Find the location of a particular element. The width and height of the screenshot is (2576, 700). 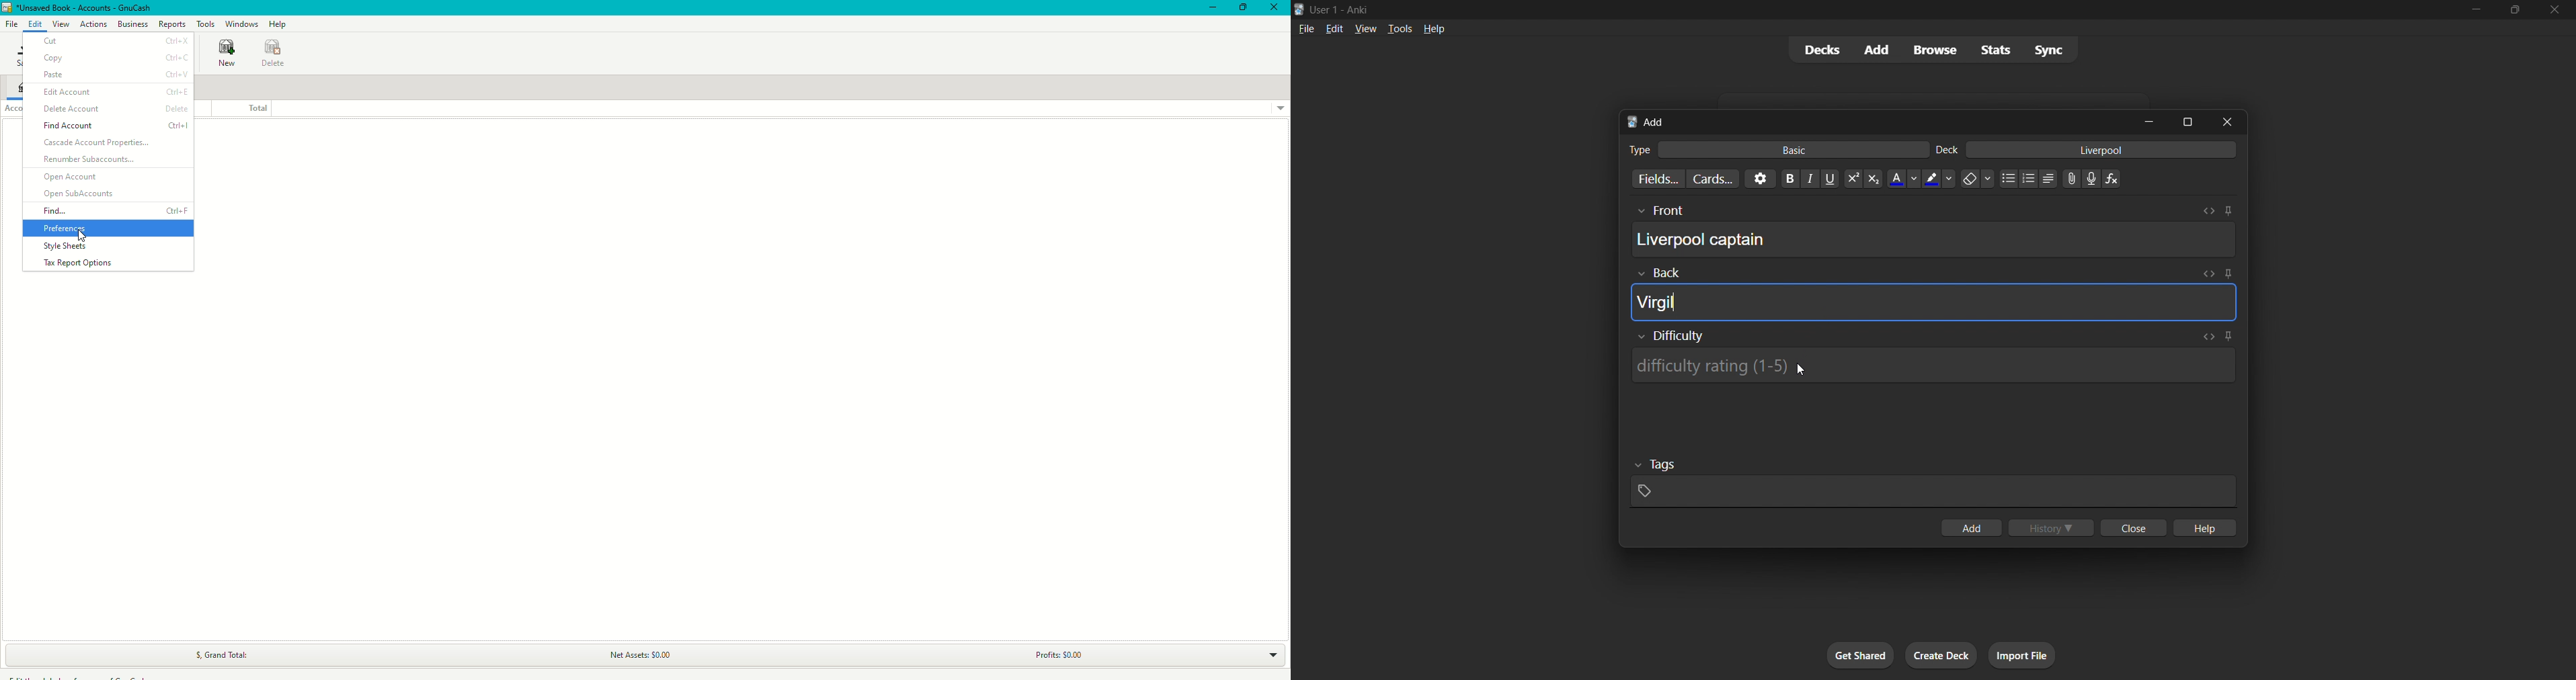

get shared is located at coordinates (1861, 655).